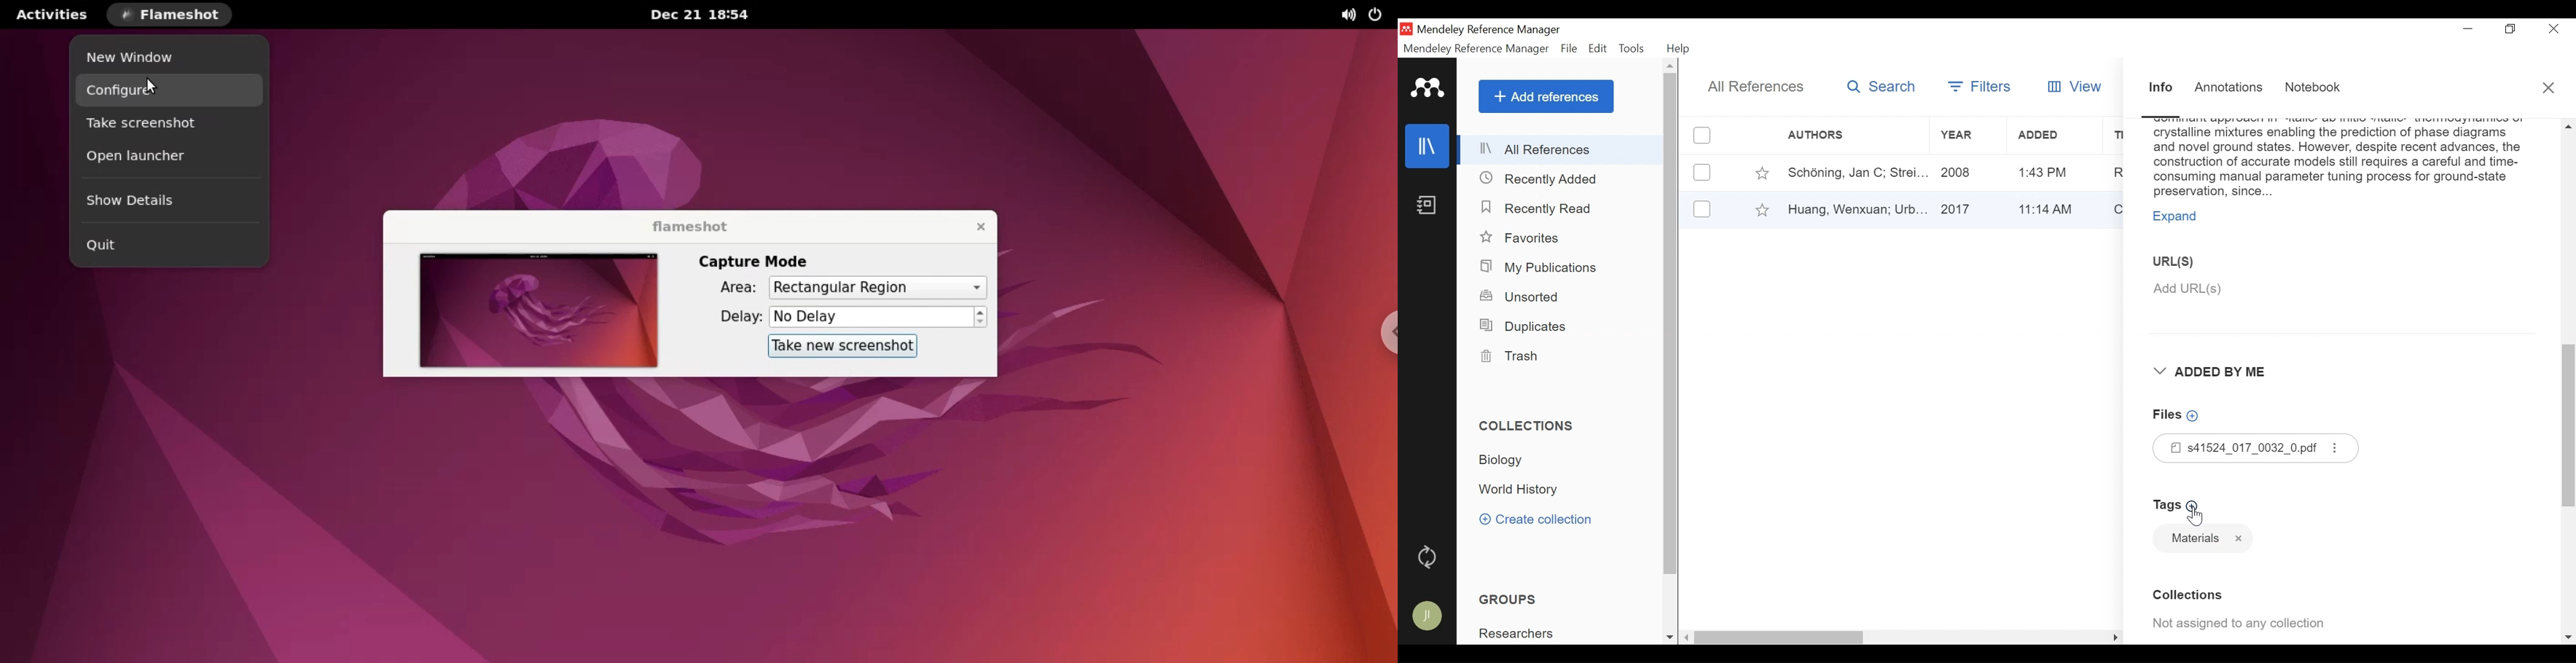 The height and width of the screenshot is (672, 2576). What do you see at coordinates (1754, 88) in the screenshot?
I see `All References` at bounding box center [1754, 88].